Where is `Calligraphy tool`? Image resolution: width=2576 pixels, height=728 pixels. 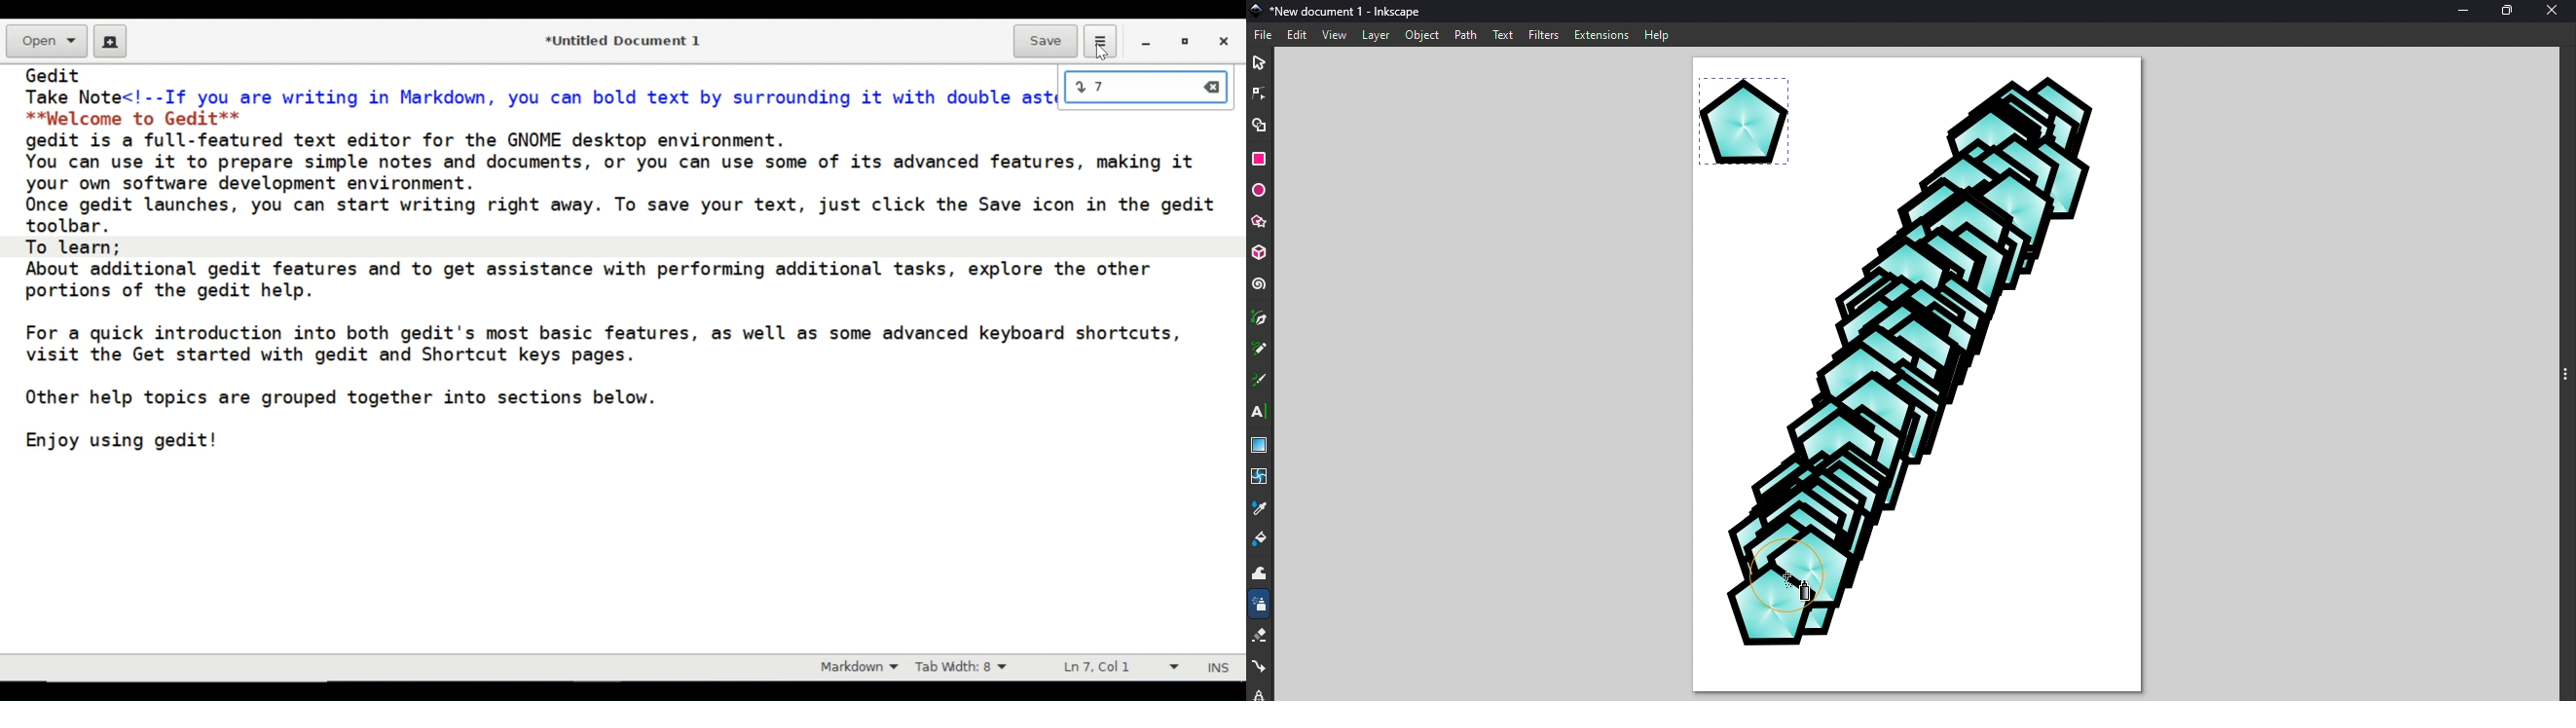 Calligraphy tool is located at coordinates (1259, 380).